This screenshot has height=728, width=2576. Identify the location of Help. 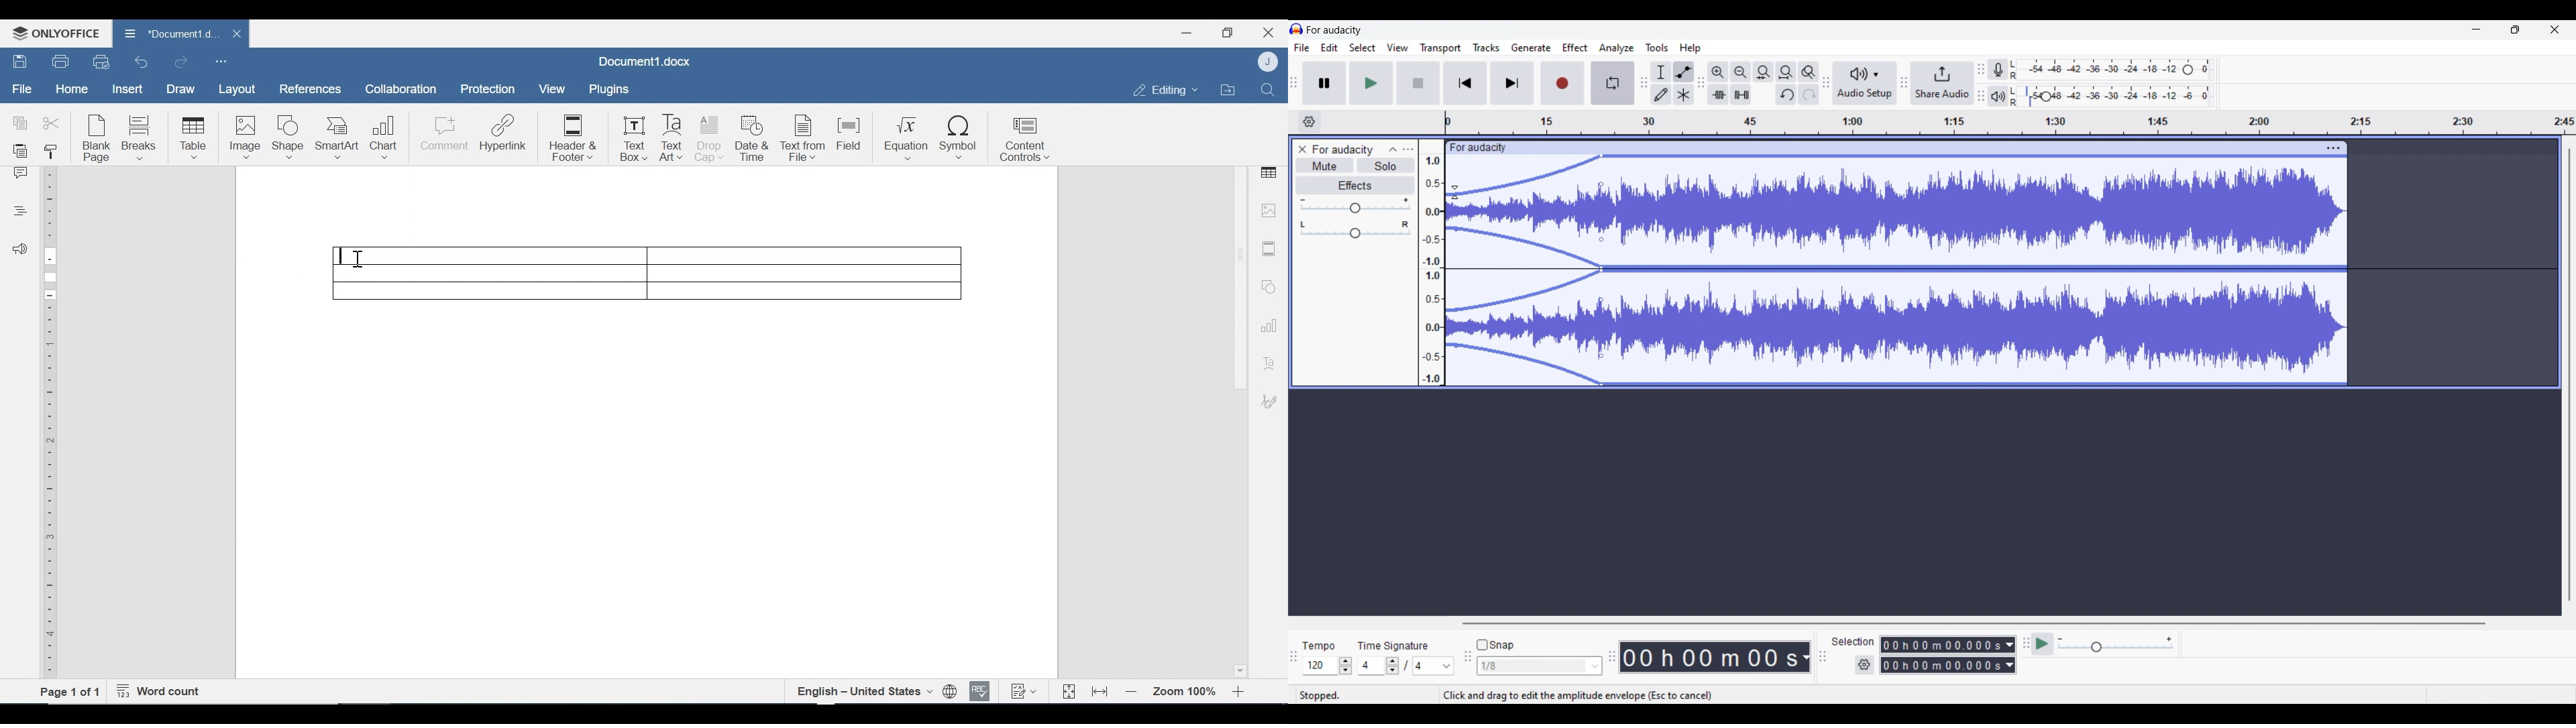
(1690, 48).